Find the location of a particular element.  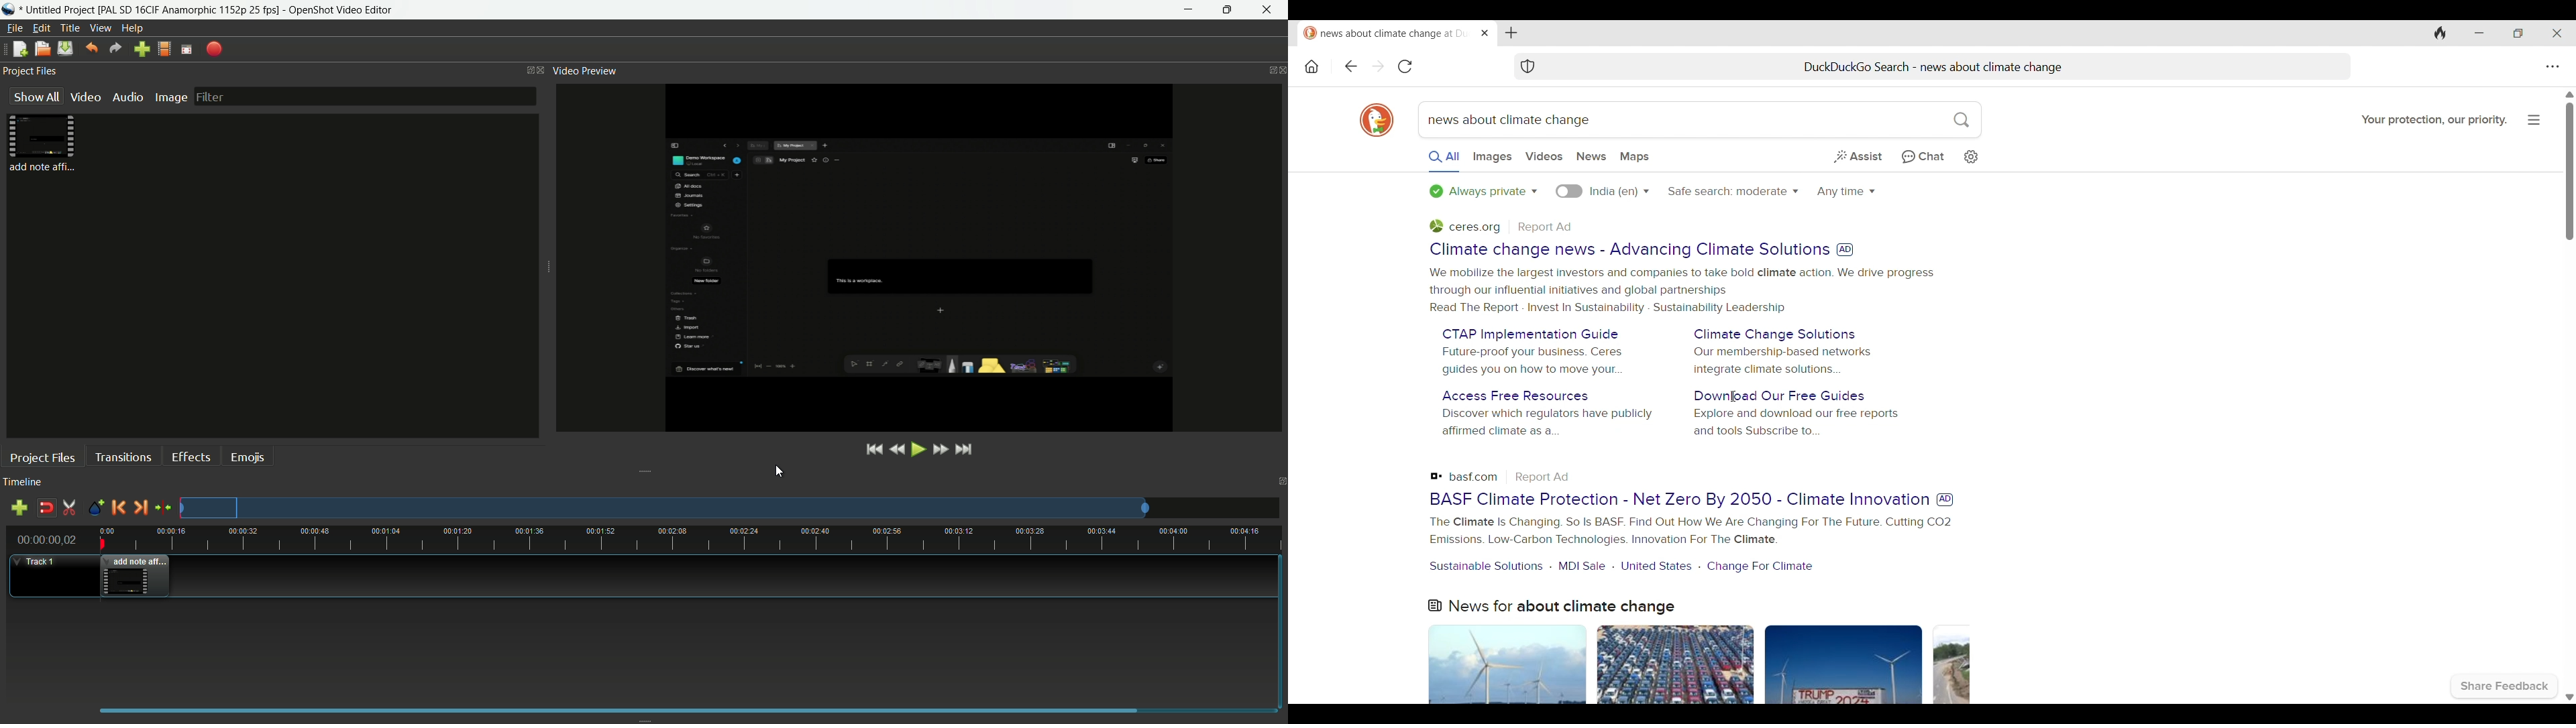

The climate is changing so is Basf find out how we are changing for the future cutting CO2 emissions low carbon technologies innovation for the climate is located at coordinates (1690, 531).